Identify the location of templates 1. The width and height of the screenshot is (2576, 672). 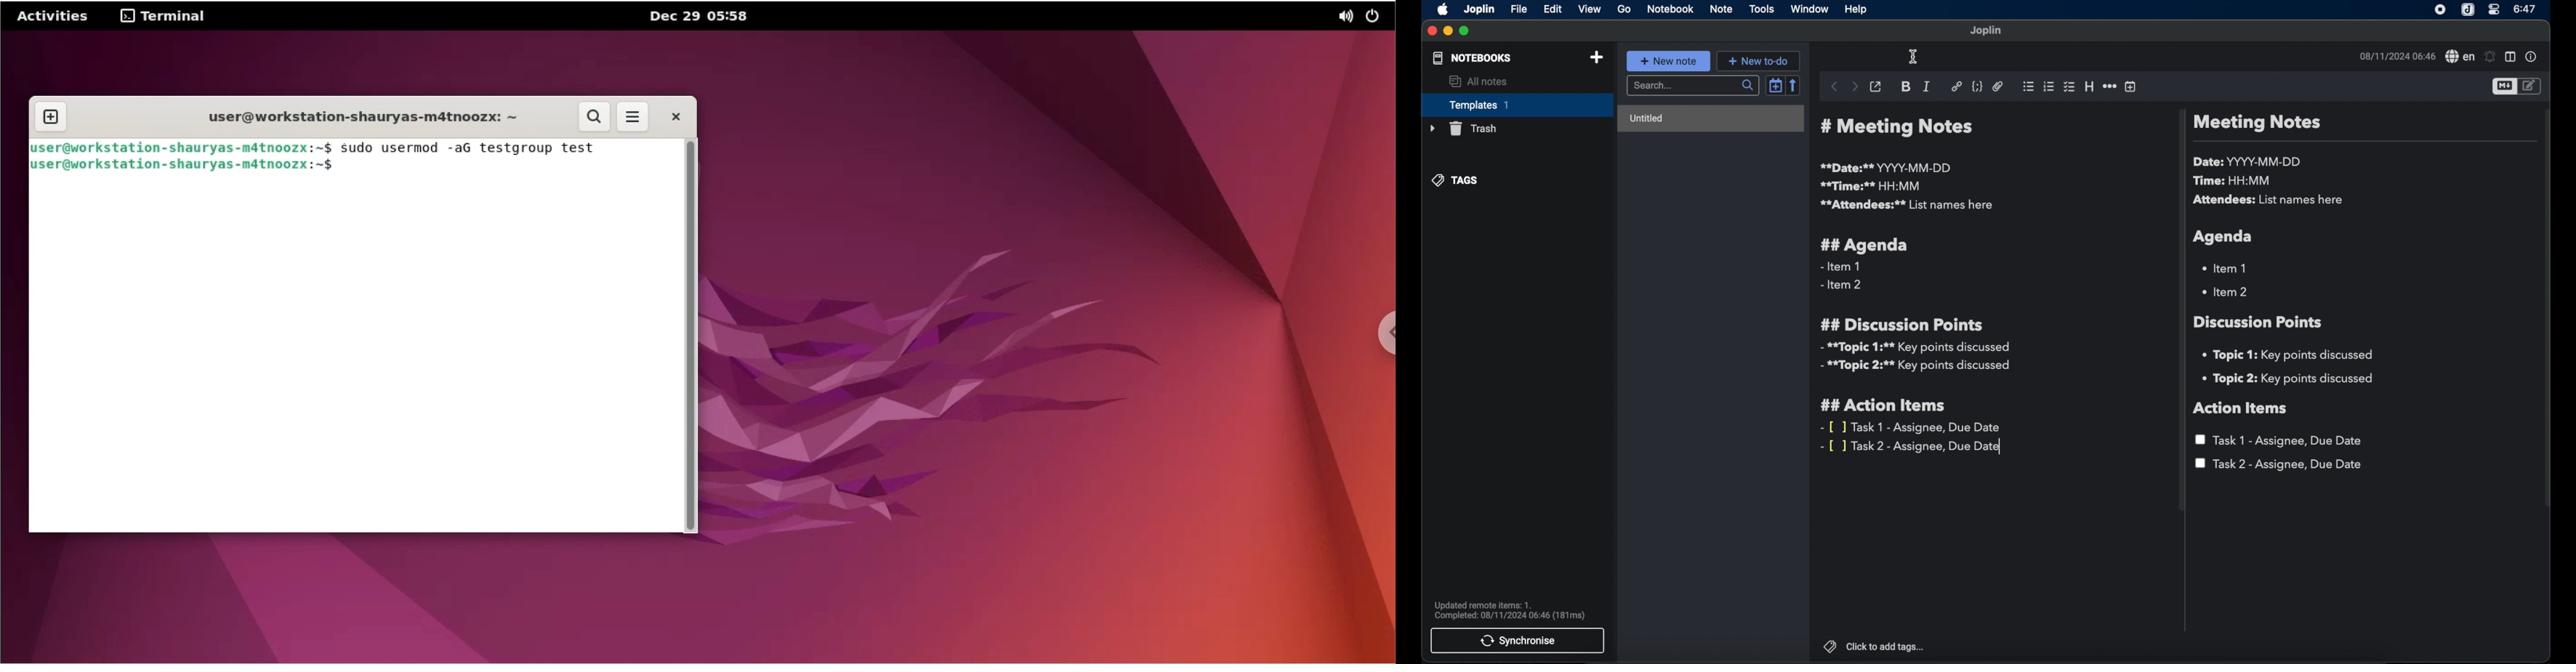
(1516, 105).